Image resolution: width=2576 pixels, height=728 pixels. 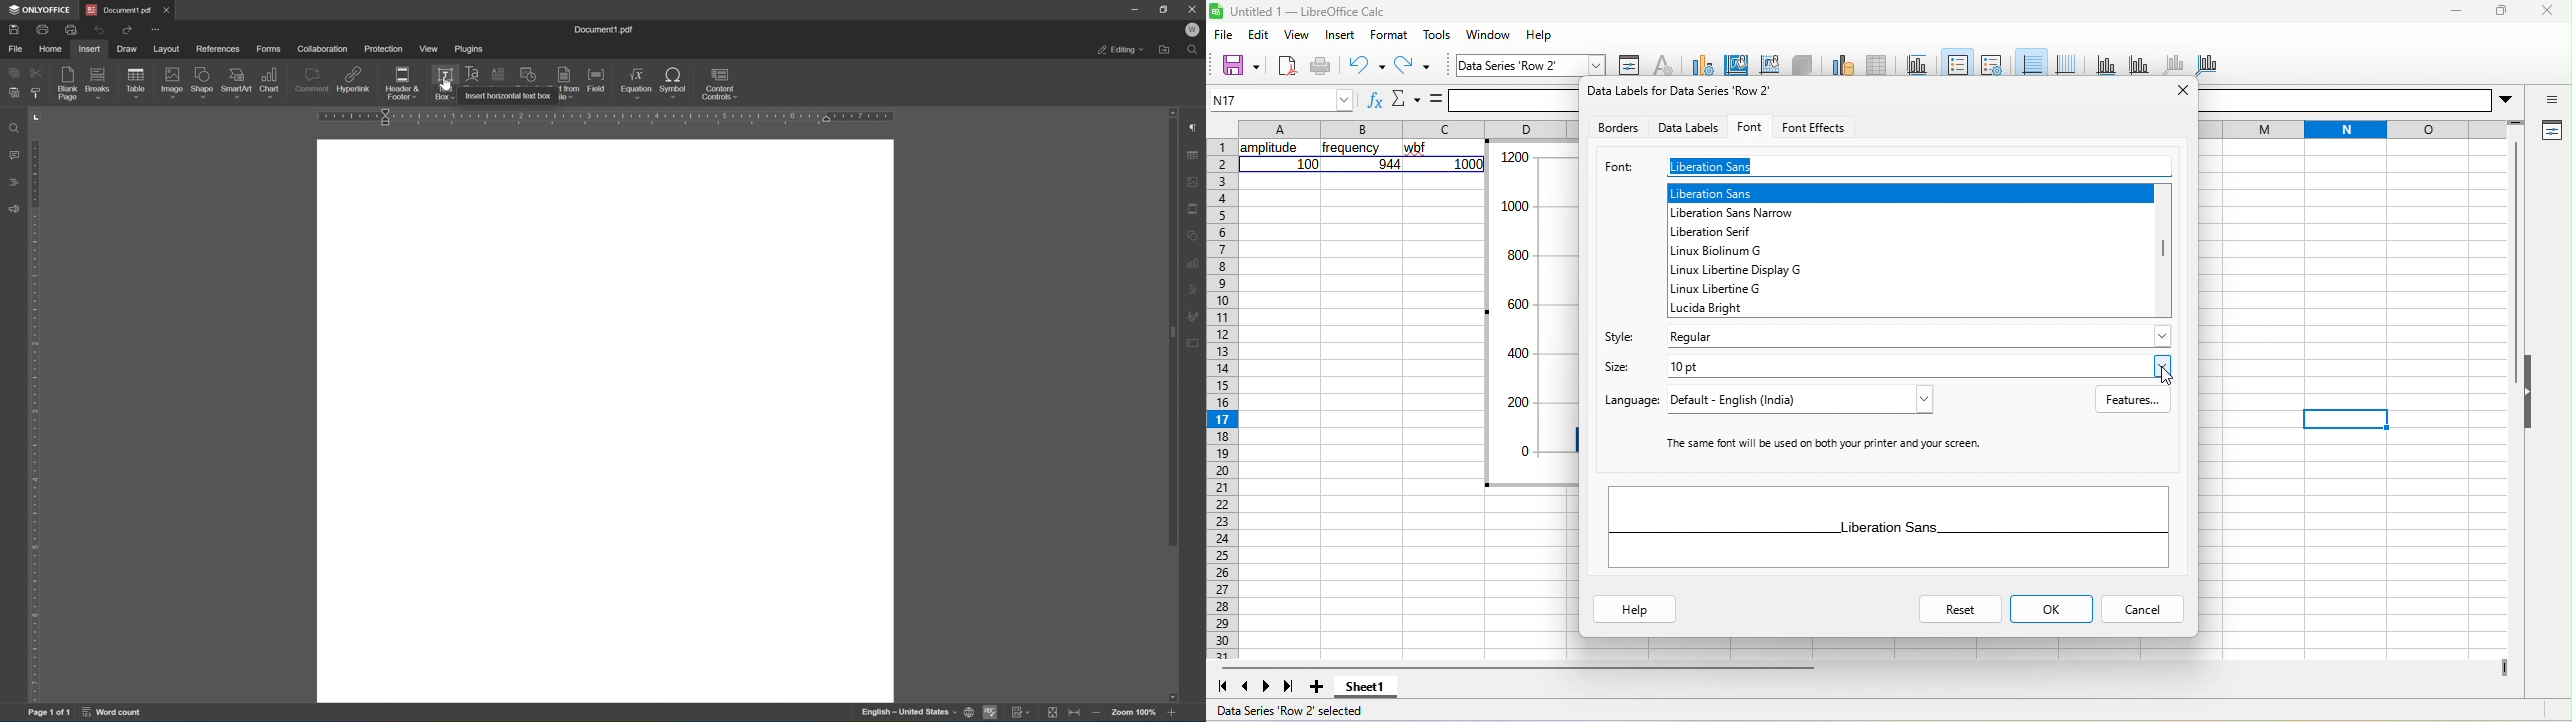 What do you see at coordinates (1769, 63) in the screenshot?
I see `chart wall` at bounding box center [1769, 63].